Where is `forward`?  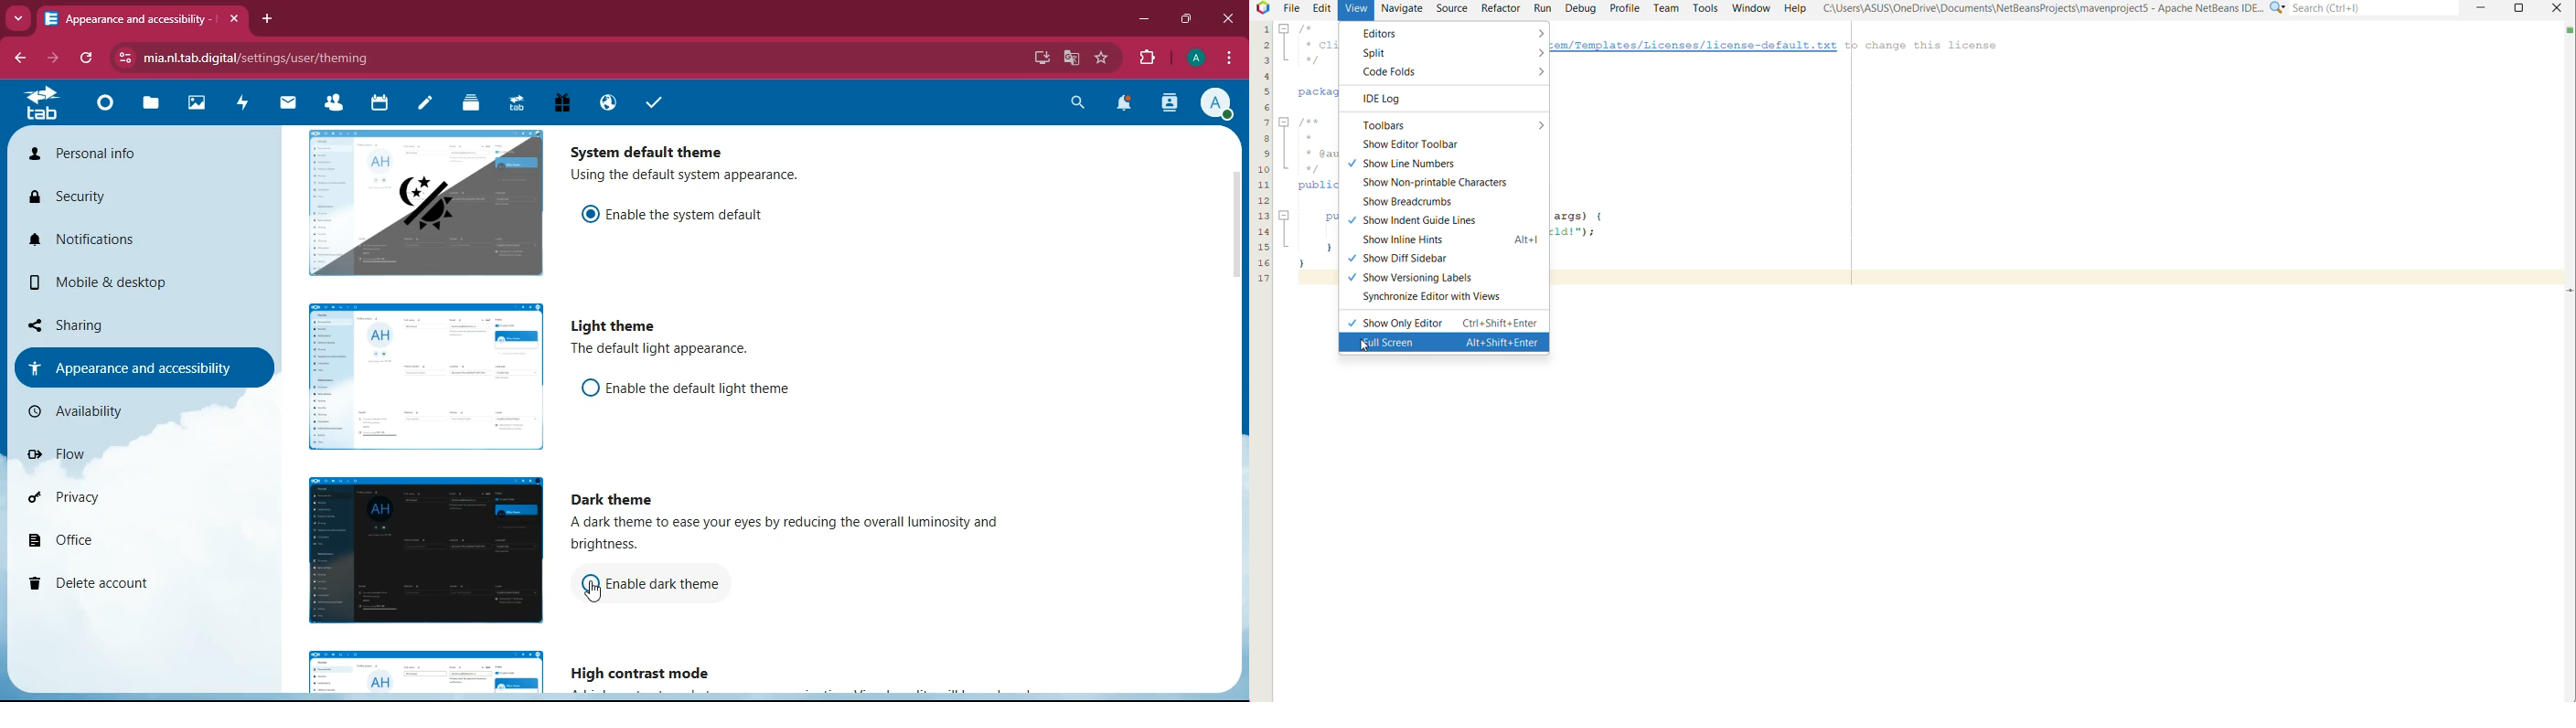 forward is located at coordinates (55, 58).